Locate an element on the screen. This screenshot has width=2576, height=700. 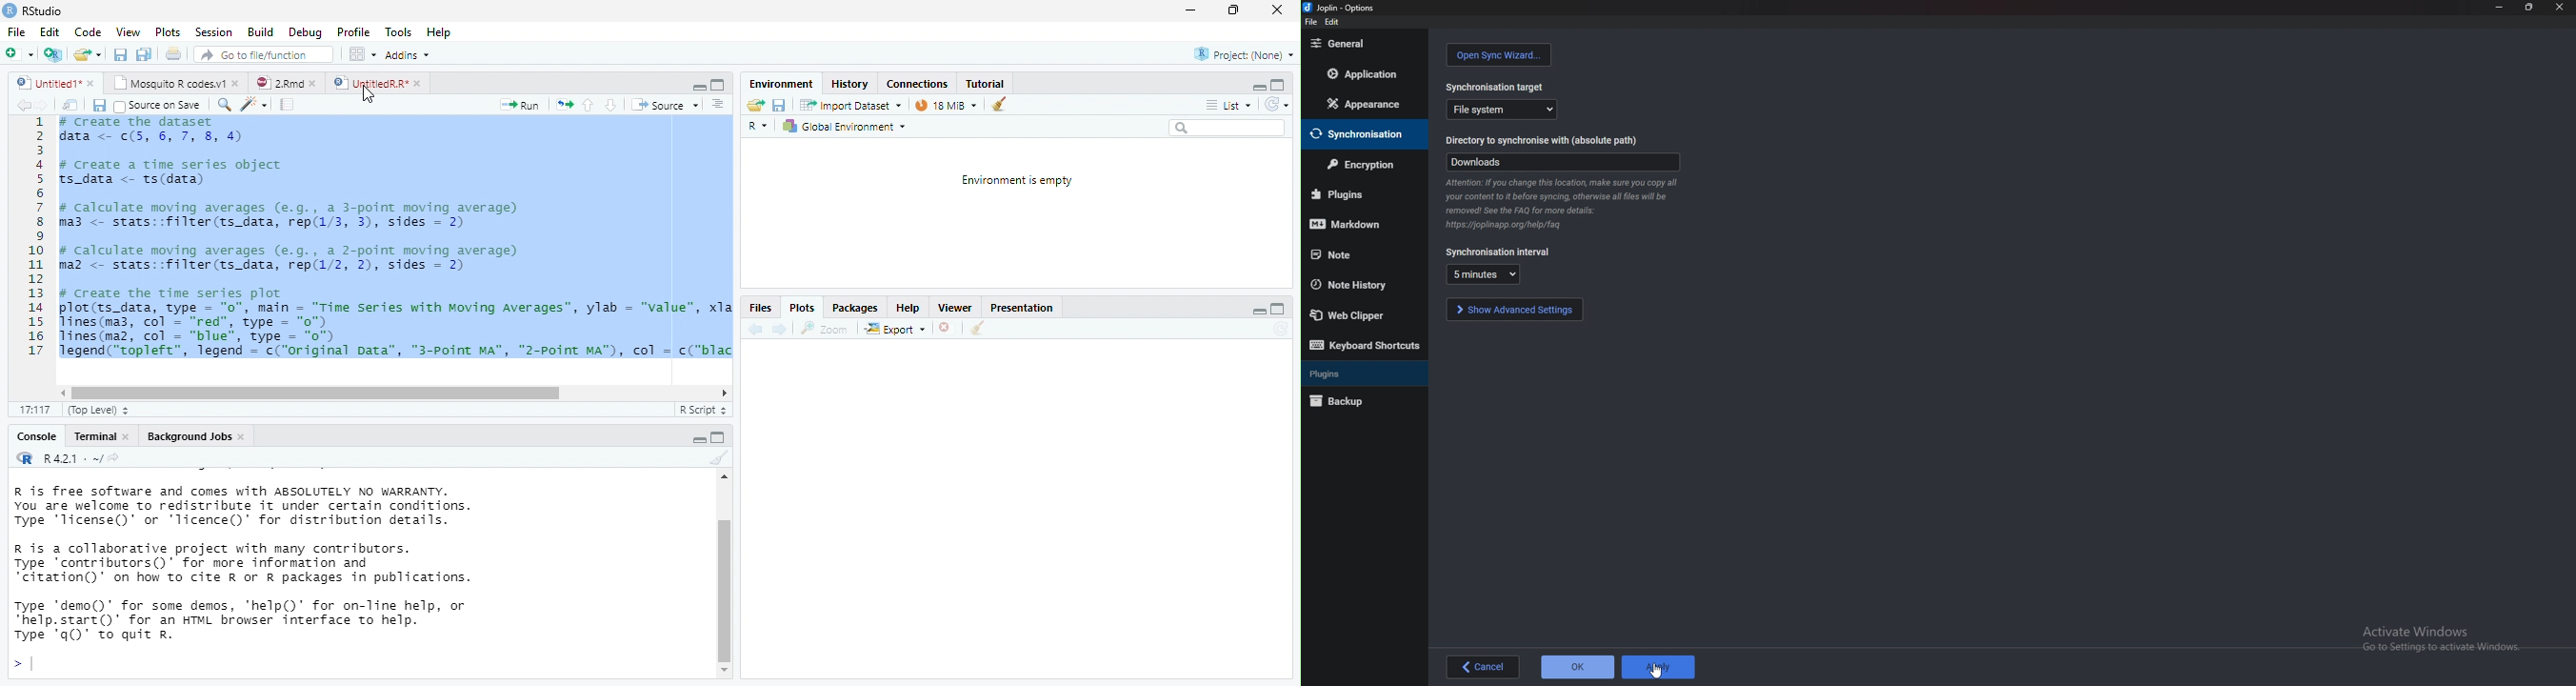
close is located at coordinates (2560, 8).